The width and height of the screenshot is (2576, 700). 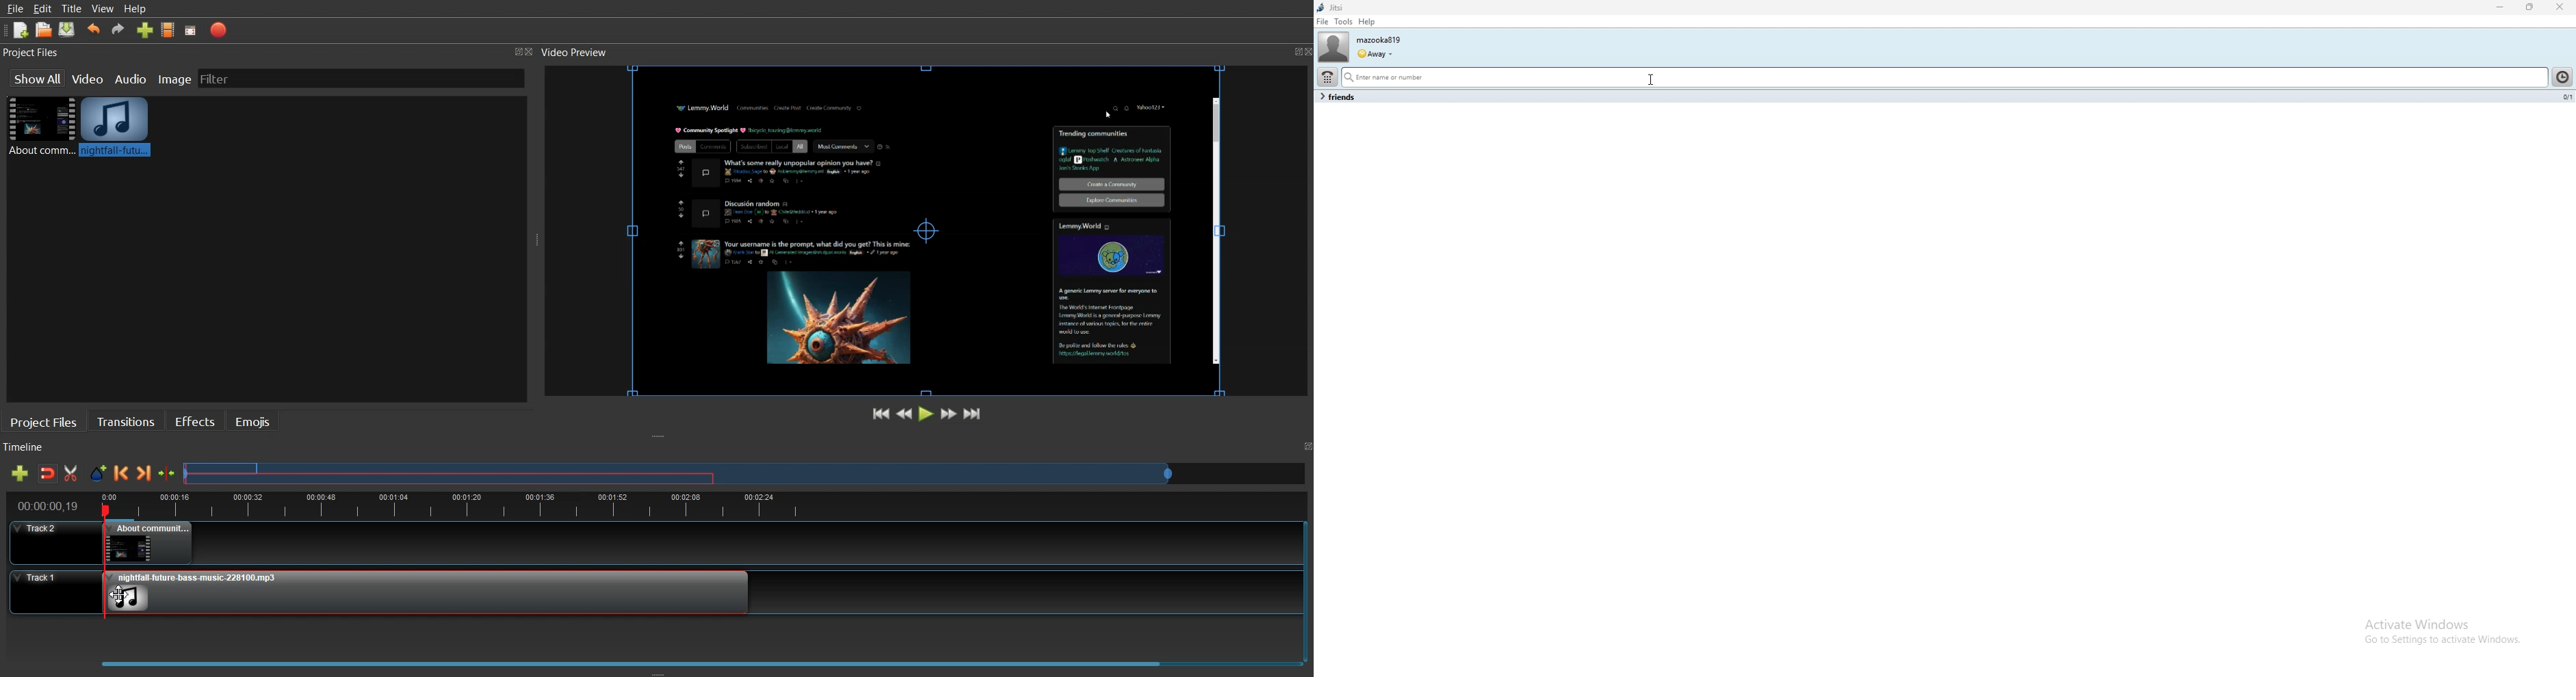 What do you see at coordinates (2500, 8) in the screenshot?
I see `minimize` at bounding box center [2500, 8].